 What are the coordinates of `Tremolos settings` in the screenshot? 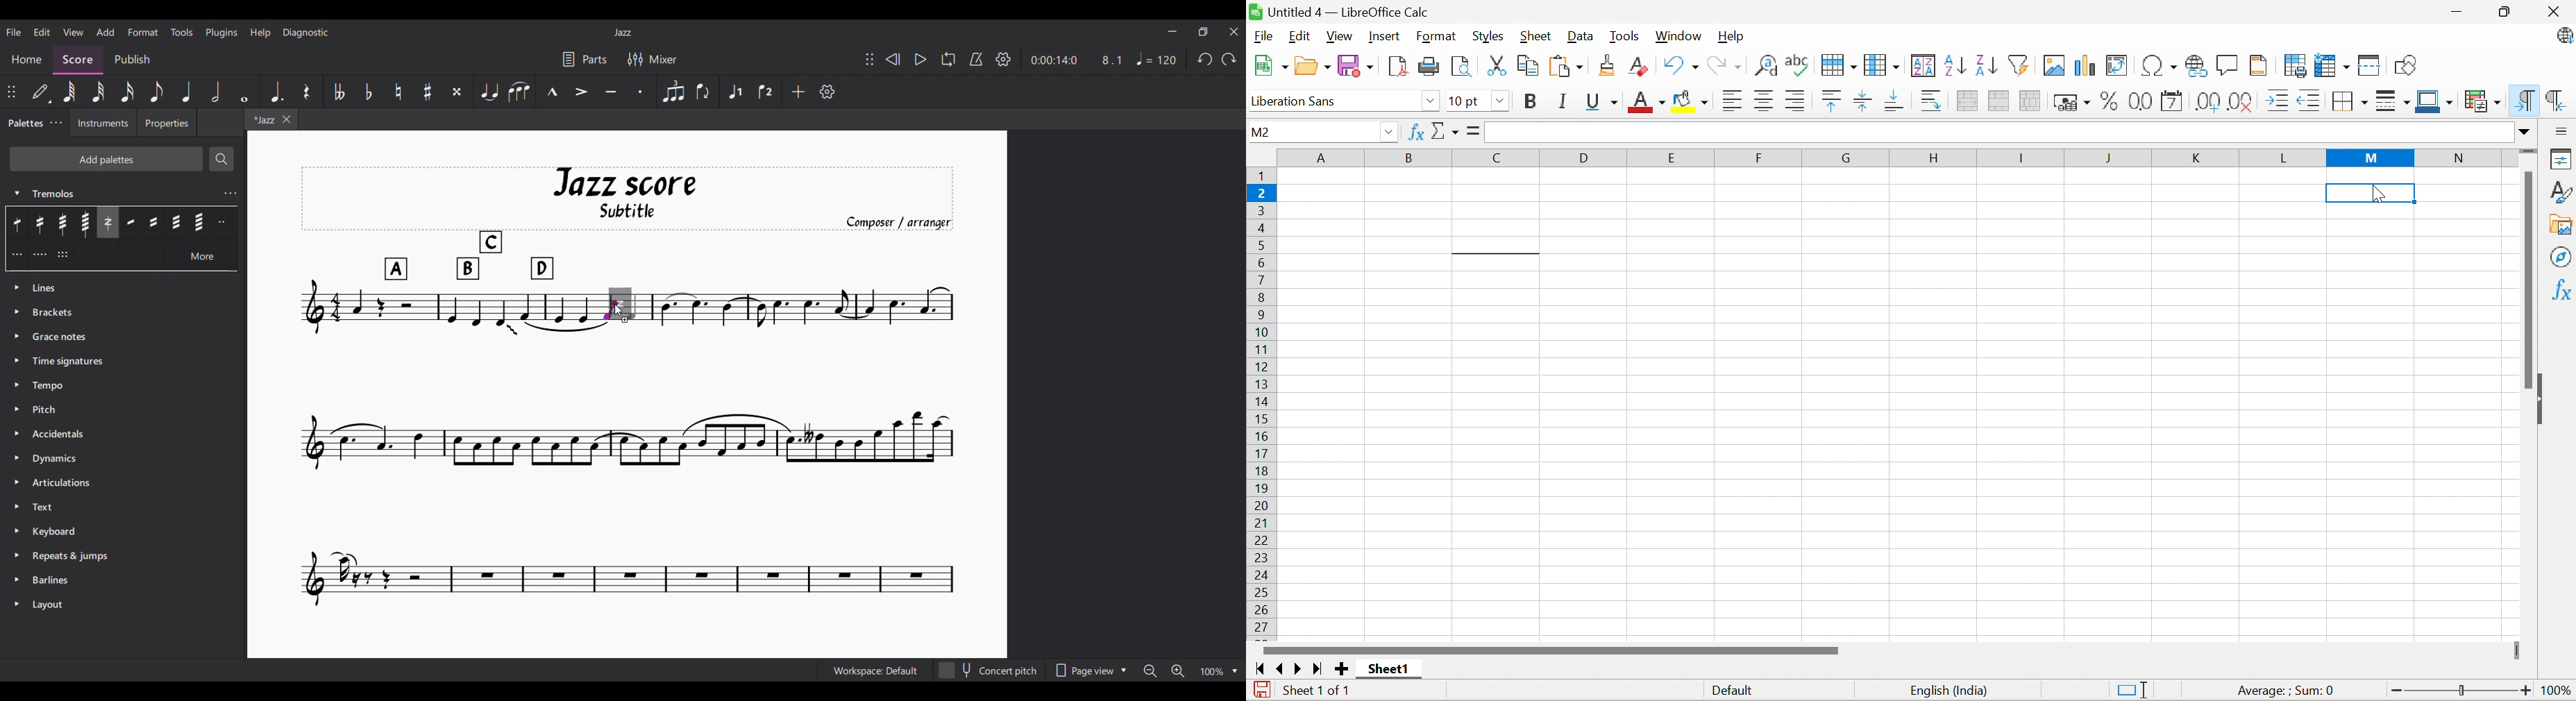 It's located at (230, 193).